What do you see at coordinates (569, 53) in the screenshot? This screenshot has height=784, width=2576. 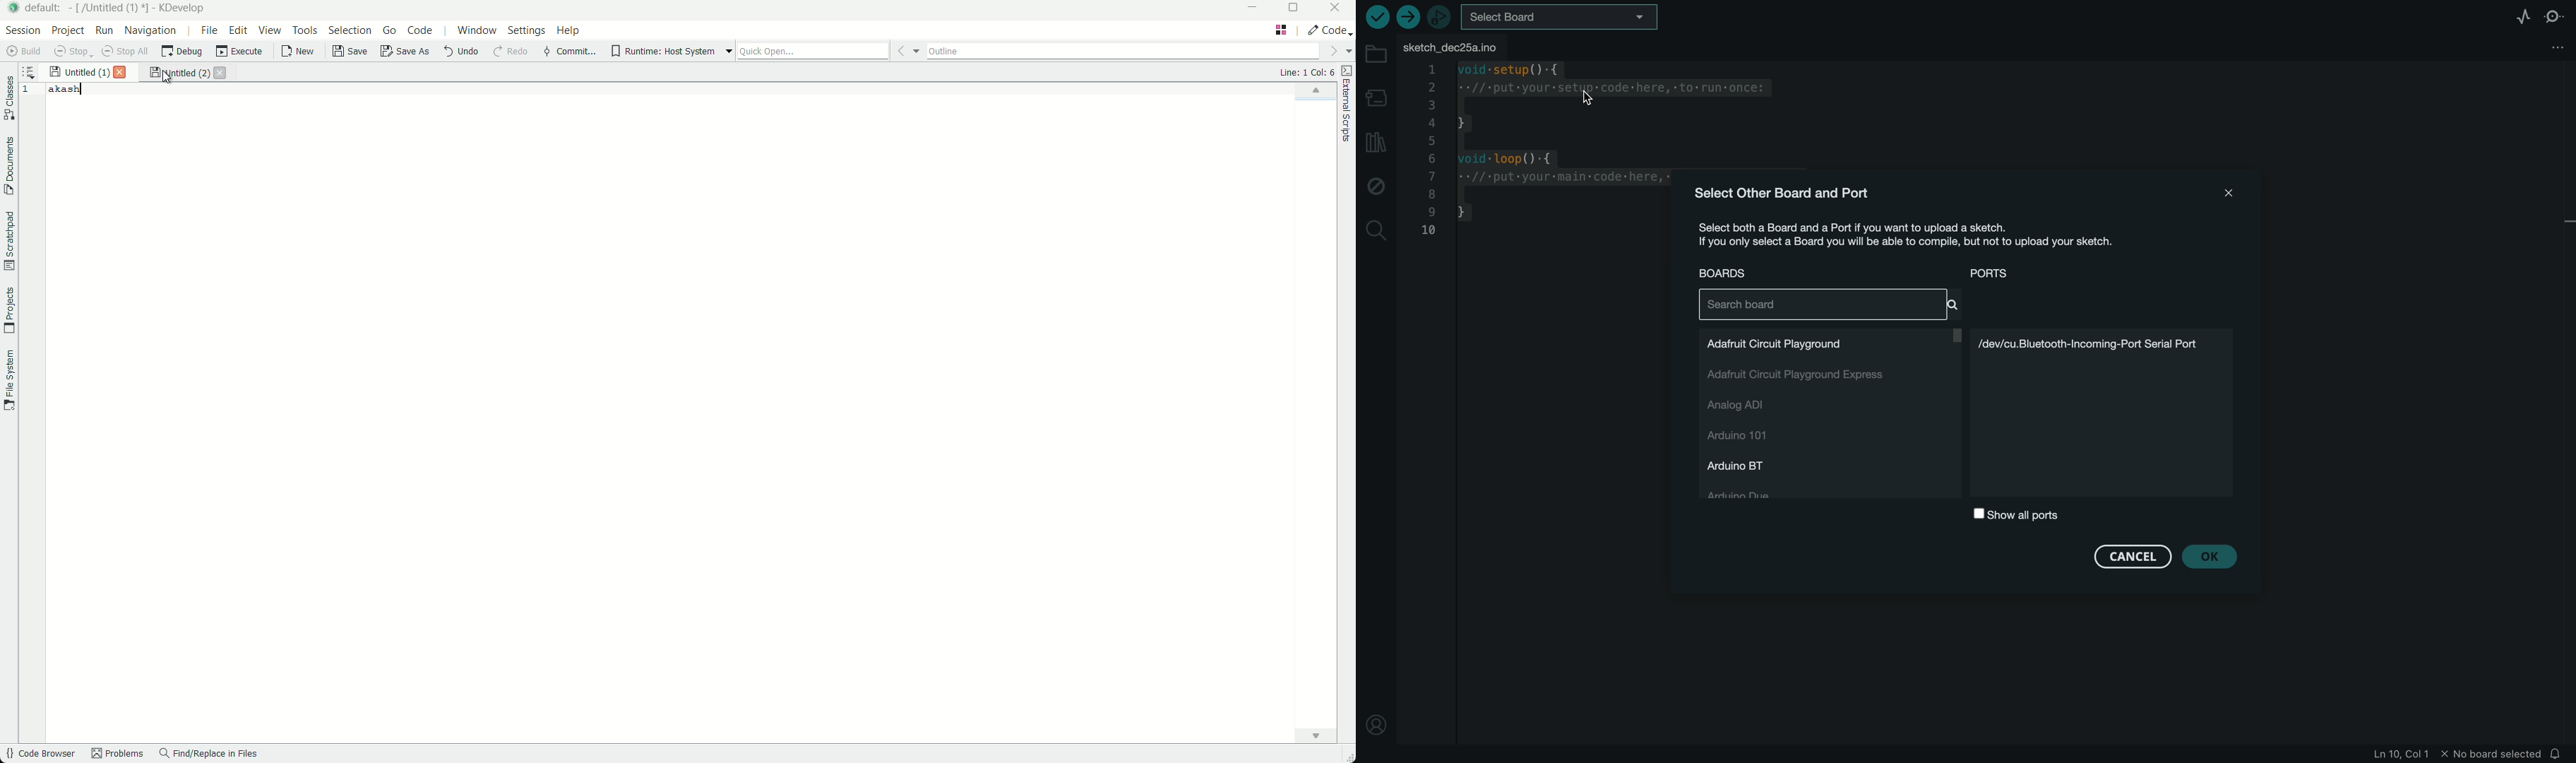 I see `commit` at bounding box center [569, 53].